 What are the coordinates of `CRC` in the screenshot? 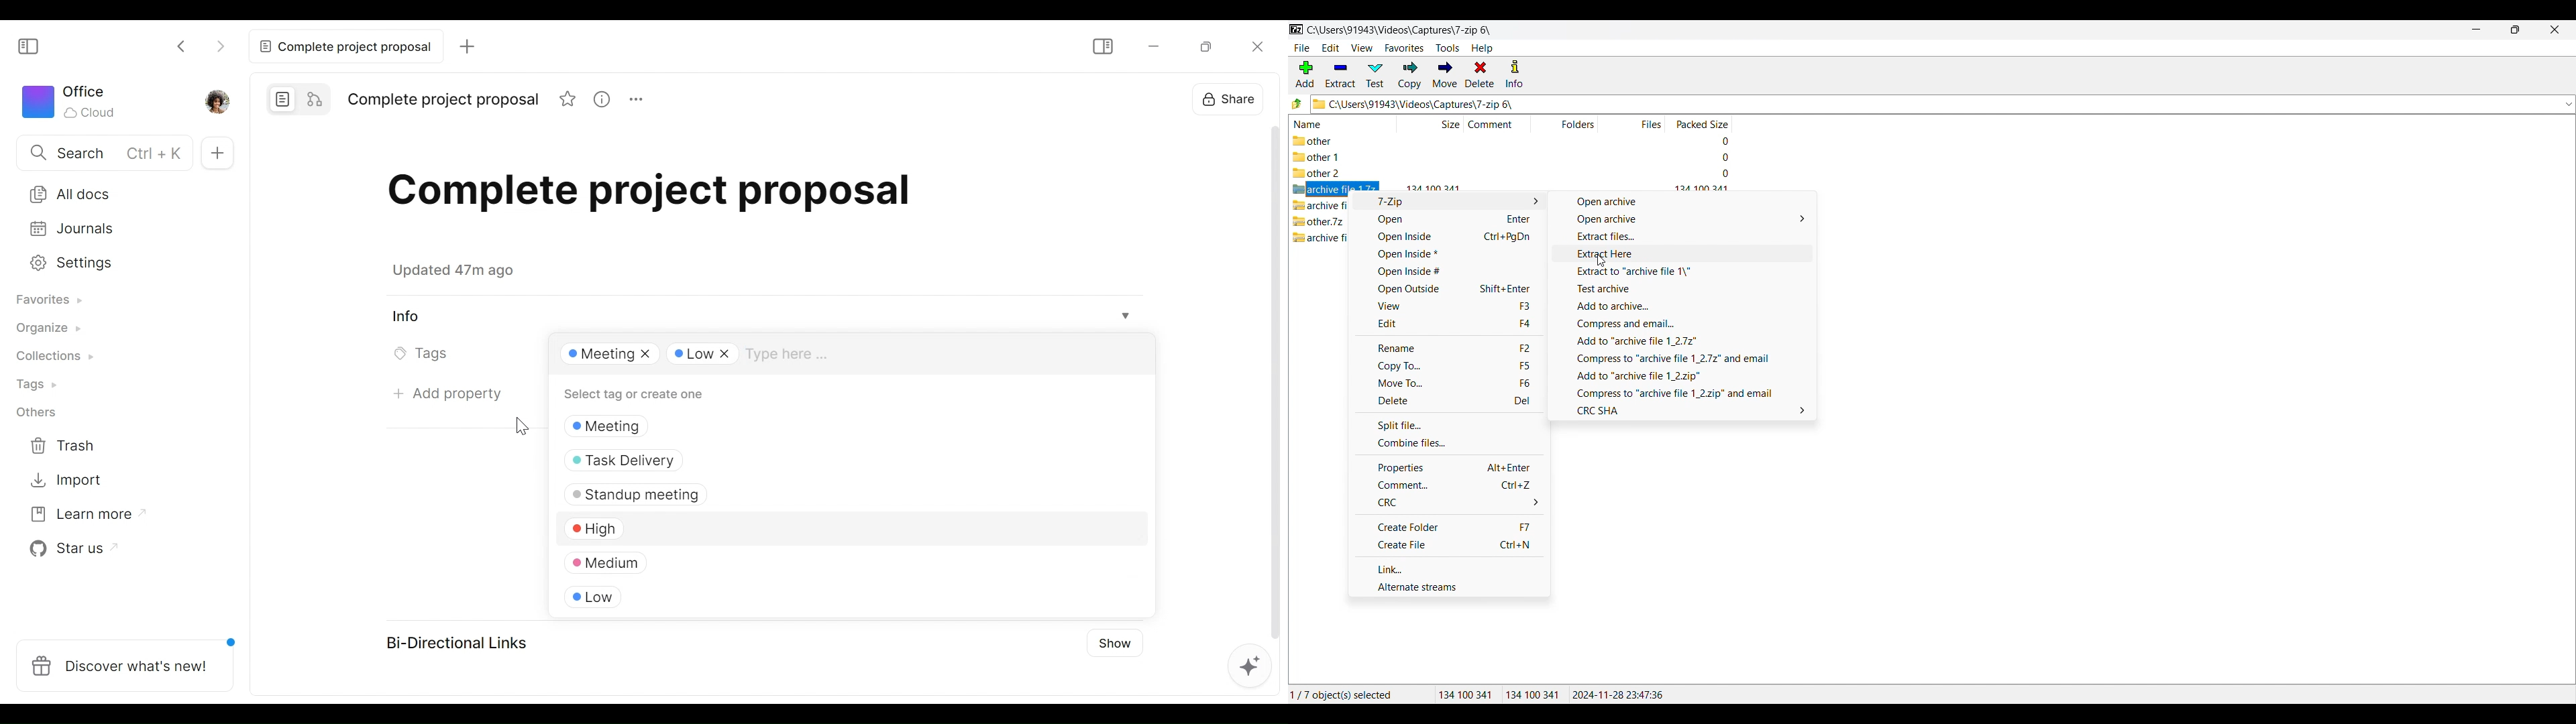 It's located at (1450, 502).